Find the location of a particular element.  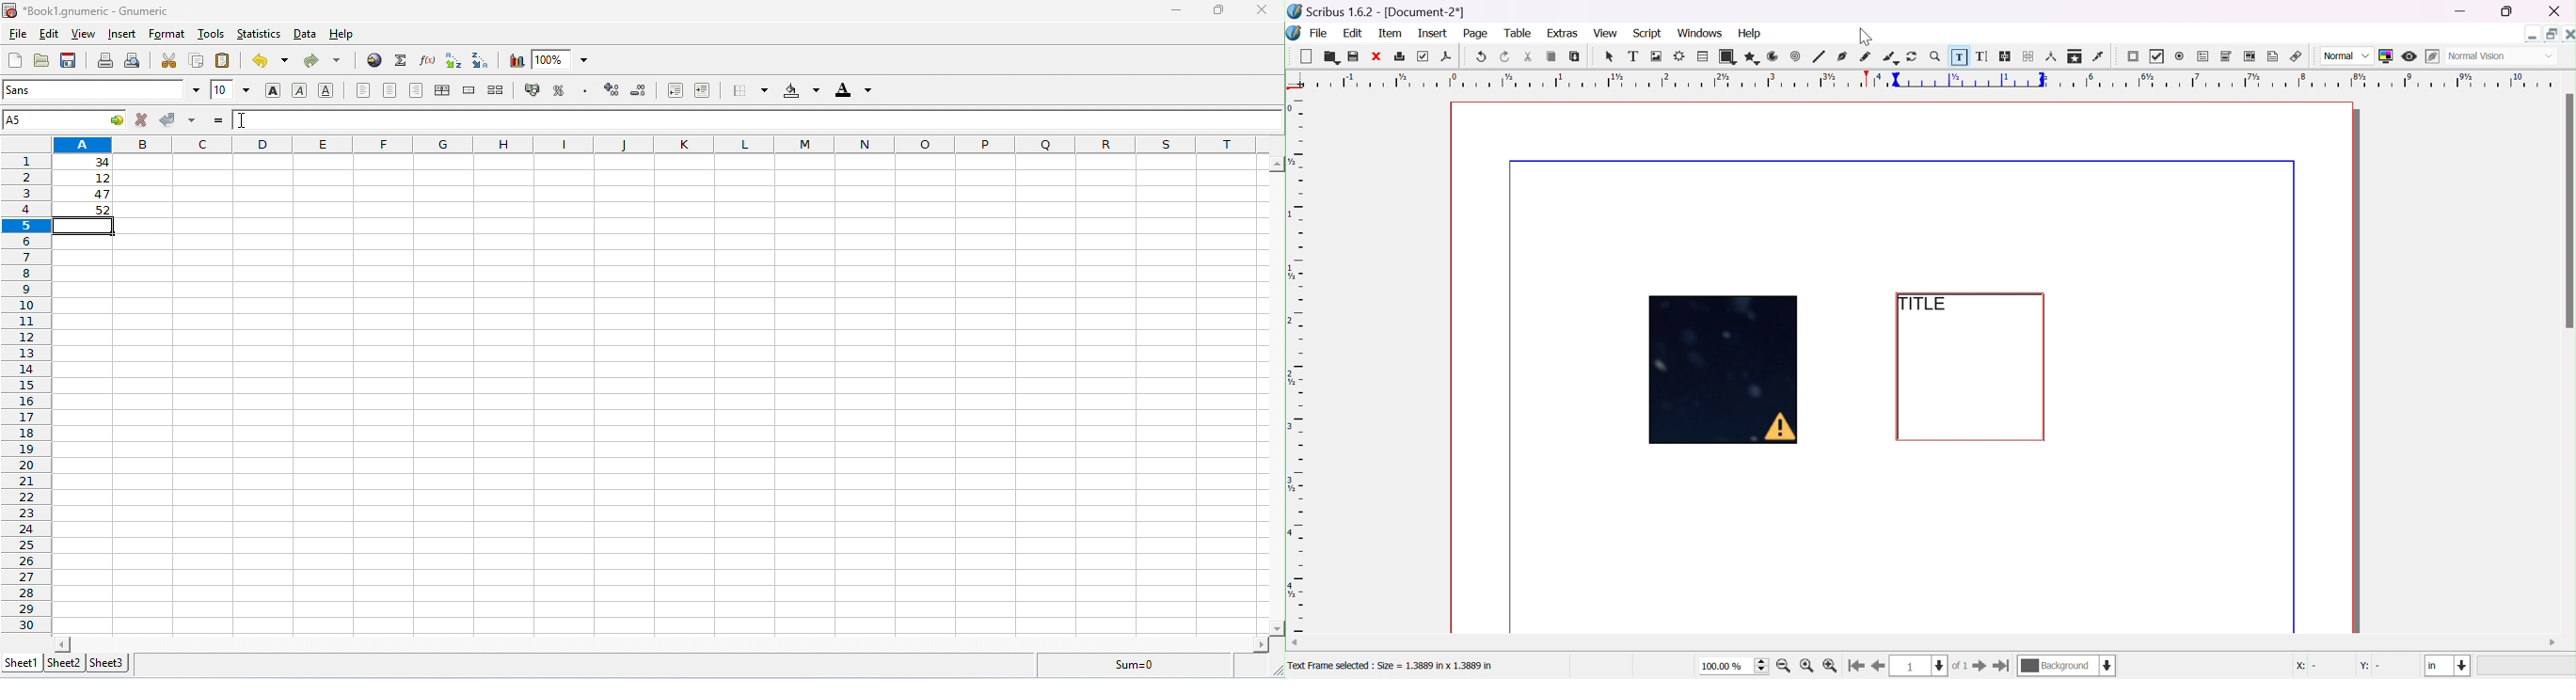

print is located at coordinates (105, 60).